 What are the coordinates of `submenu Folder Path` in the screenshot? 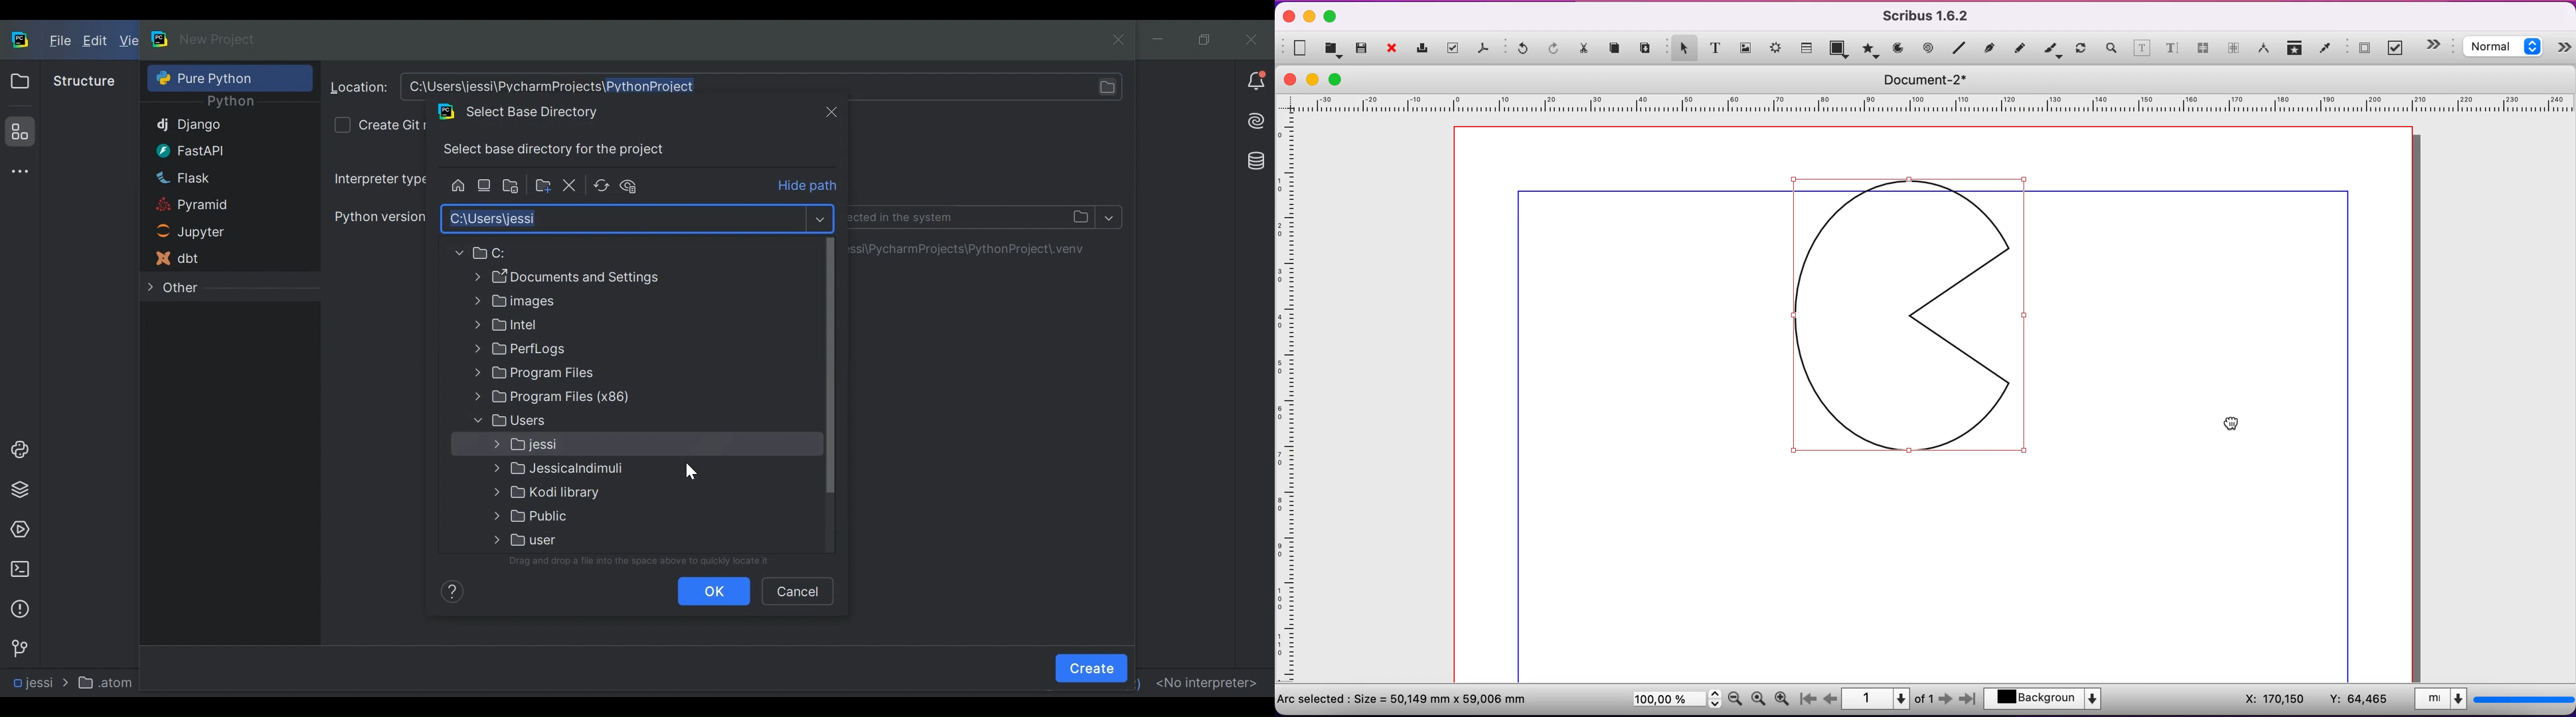 It's located at (590, 470).